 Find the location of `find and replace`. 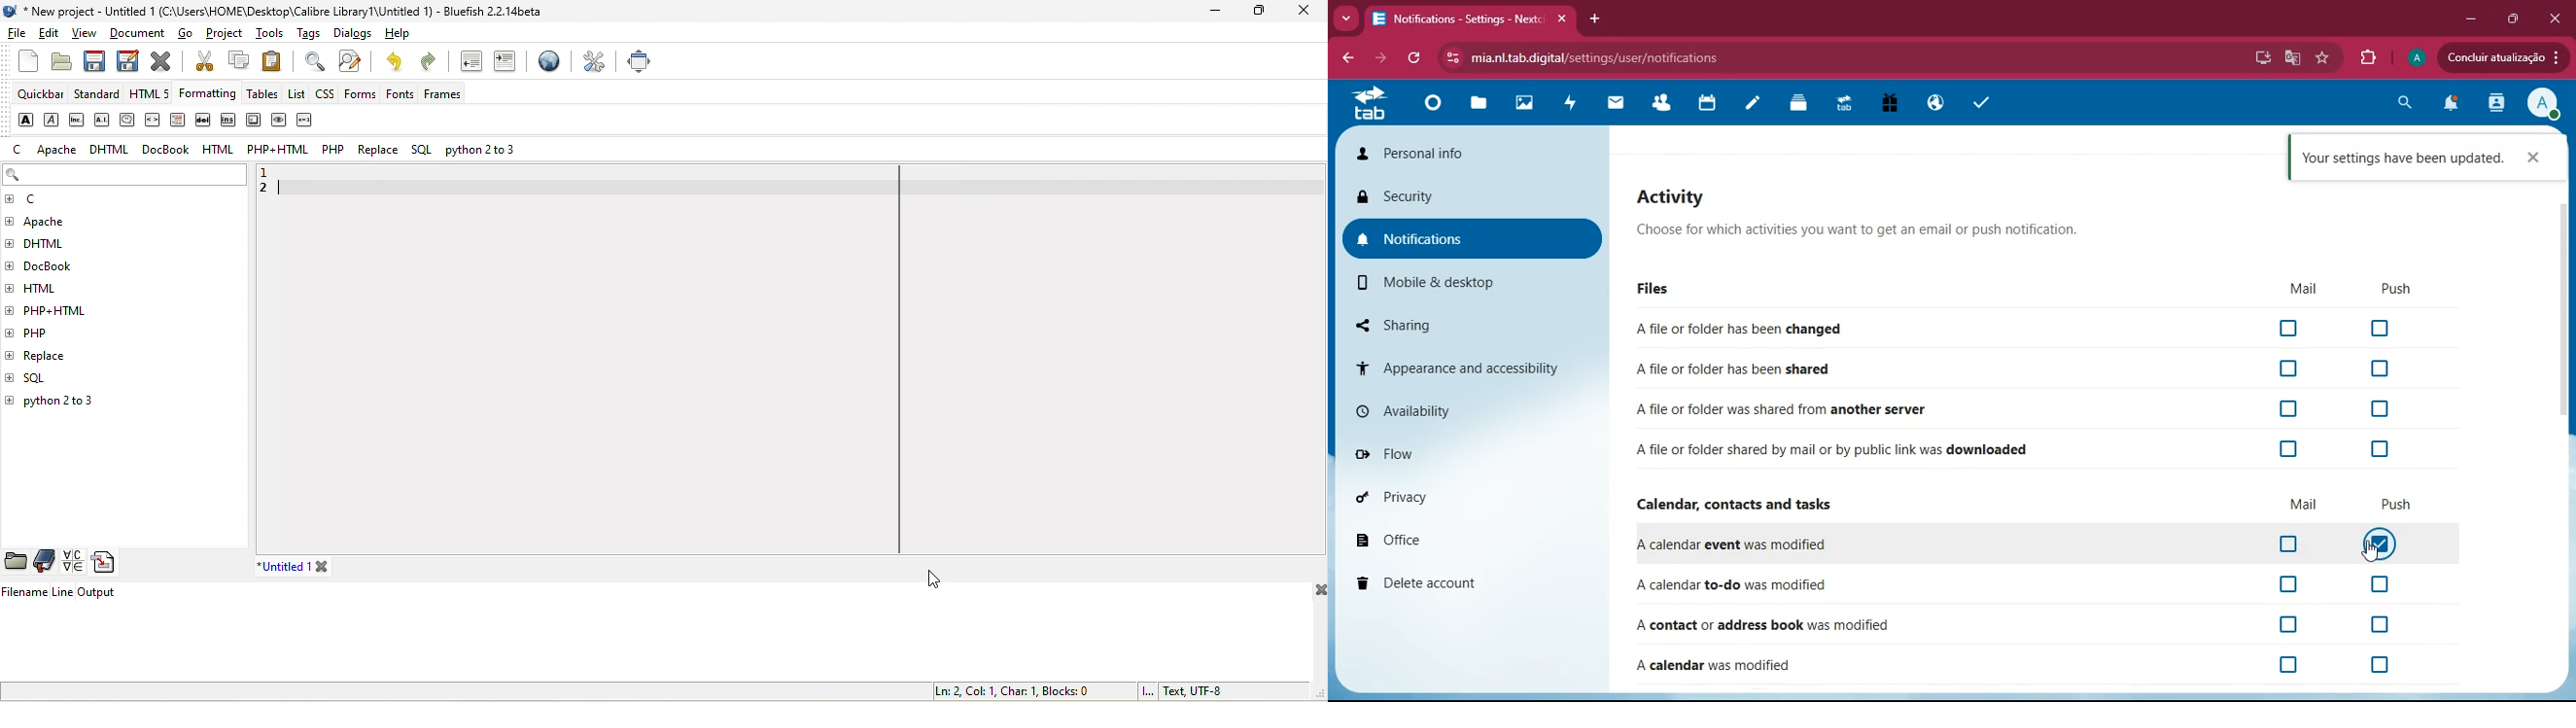

find and replace is located at coordinates (355, 62).